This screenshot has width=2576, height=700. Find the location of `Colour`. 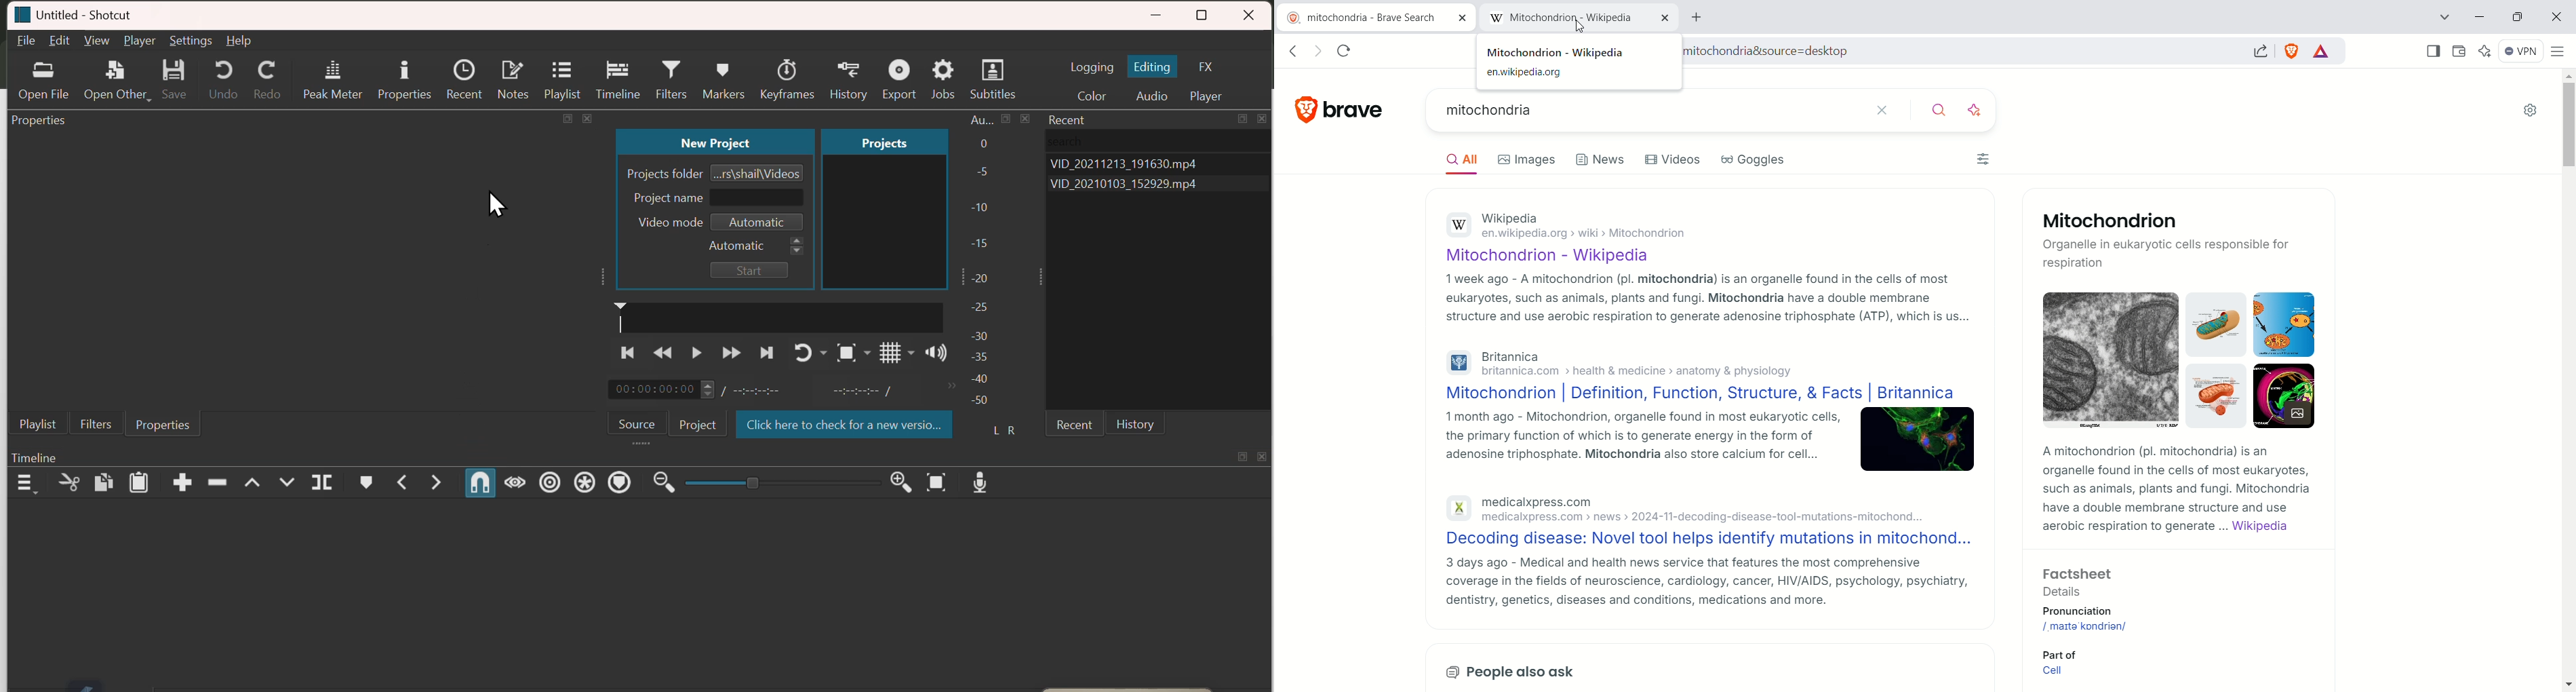

Colour is located at coordinates (1092, 92).